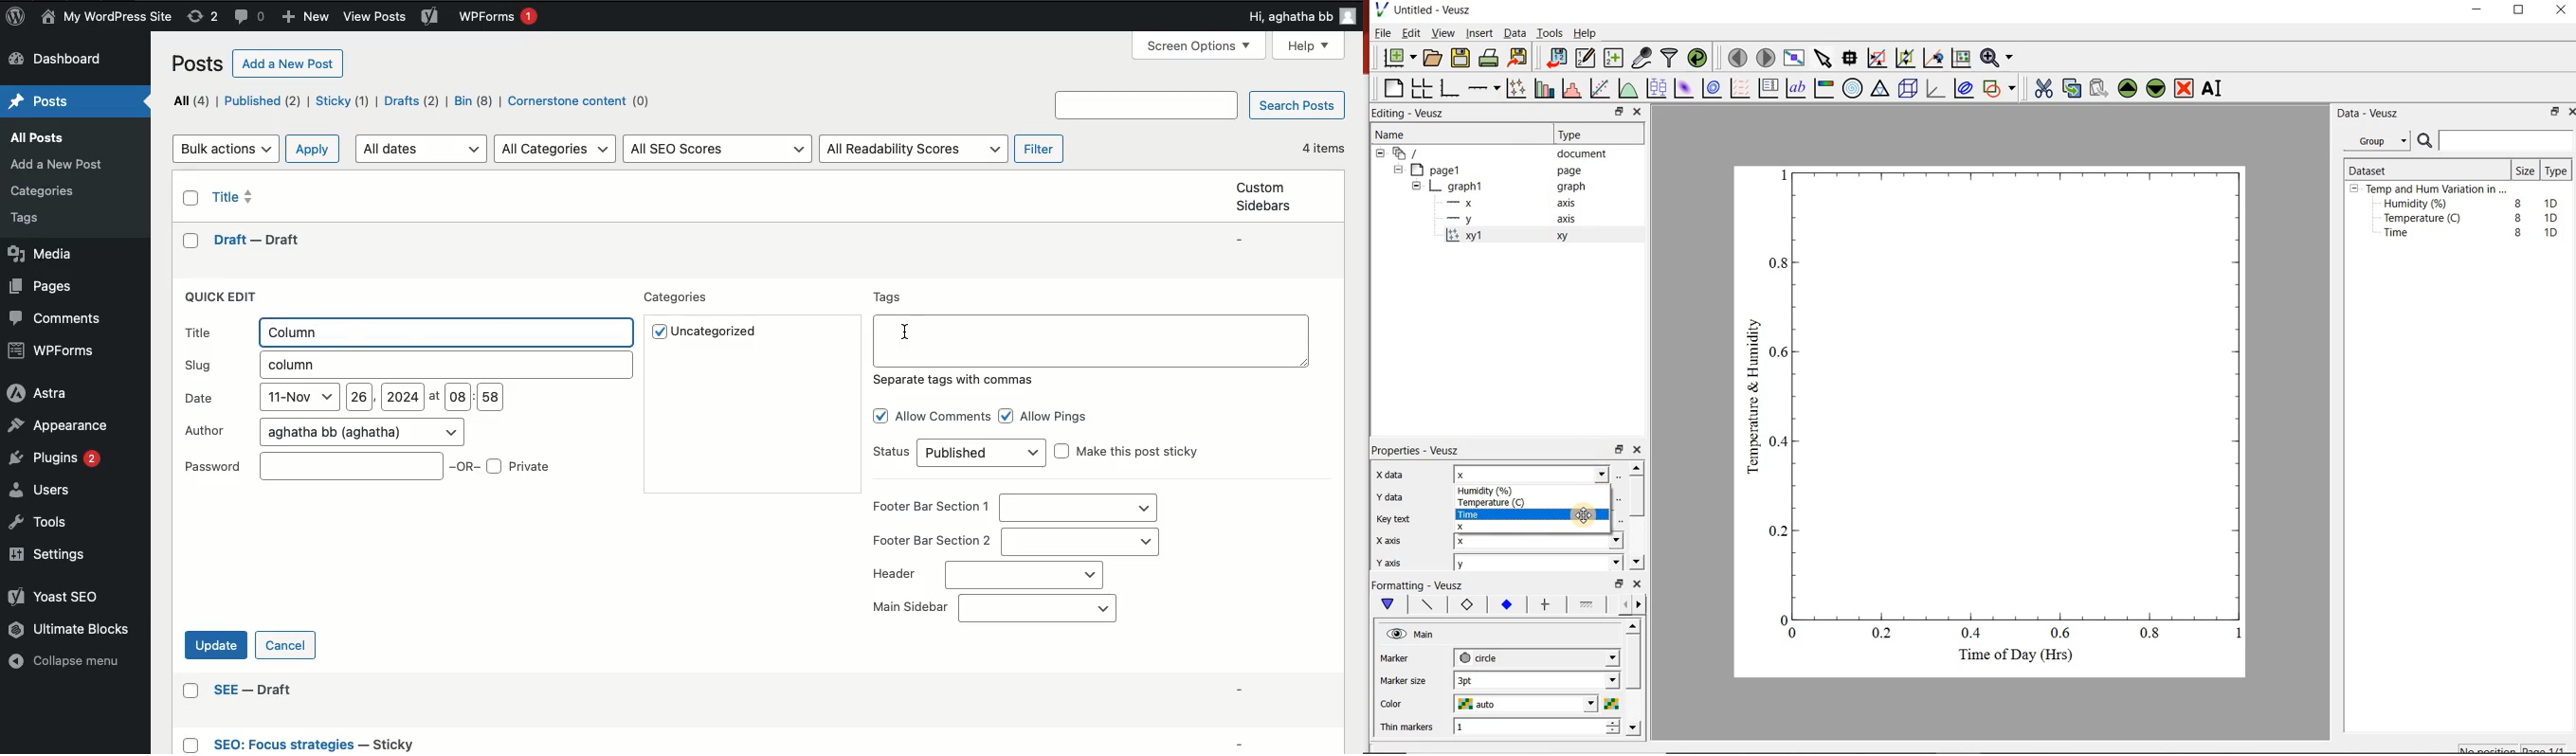  What do you see at coordinates (1399, 560) in the screenshot?
I see `y axis` at bounding box center [1399, 560].